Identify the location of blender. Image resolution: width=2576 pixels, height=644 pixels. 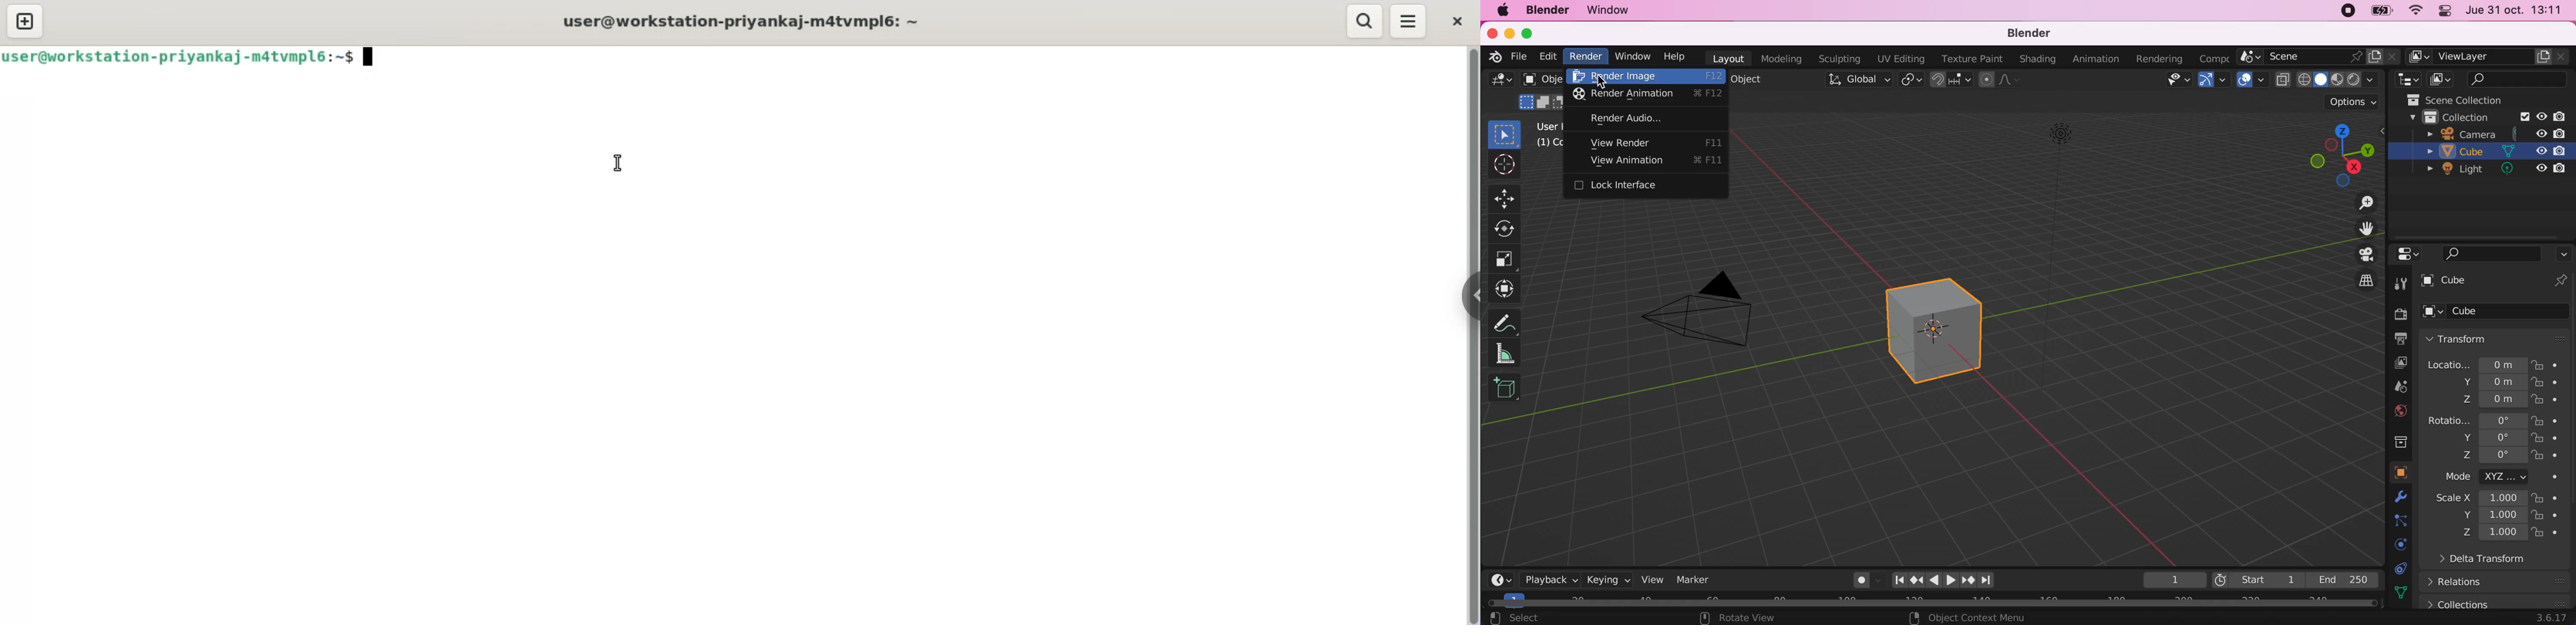
(1492, 56).